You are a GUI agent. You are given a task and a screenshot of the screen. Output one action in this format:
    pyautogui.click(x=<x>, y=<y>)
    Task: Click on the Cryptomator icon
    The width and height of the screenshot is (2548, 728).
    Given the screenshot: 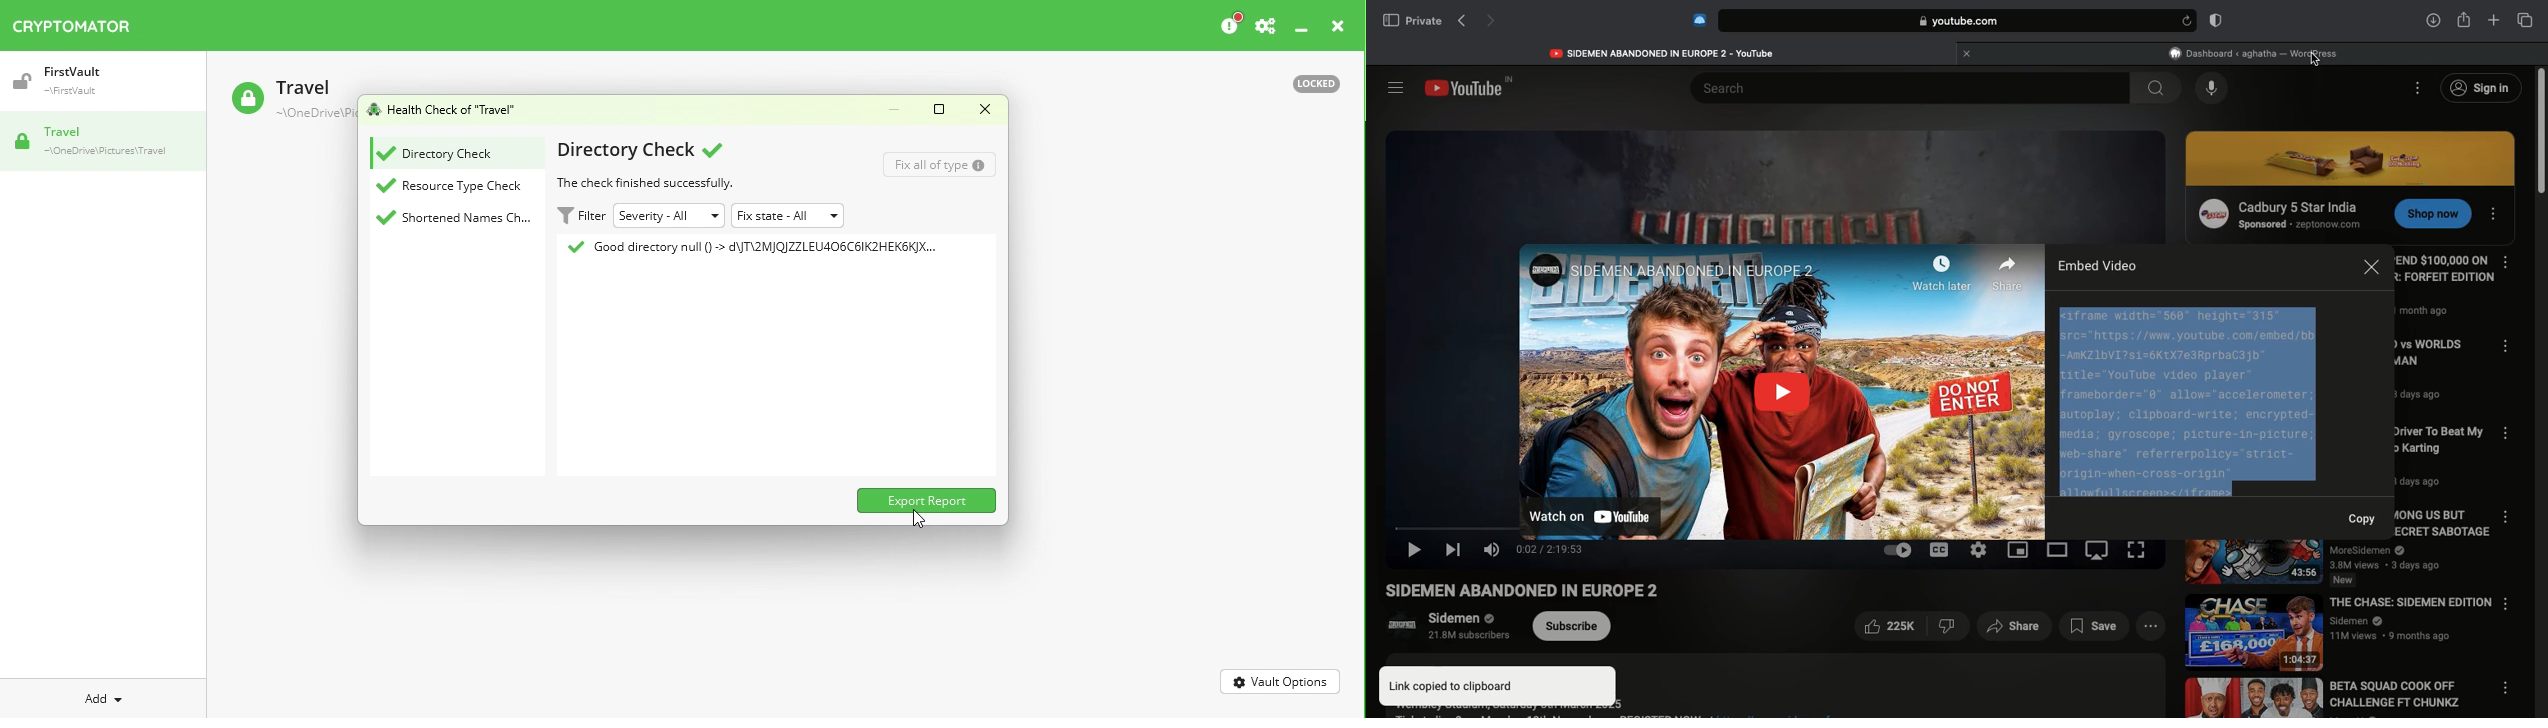 What is the action you would take?
    pyautogui.click(x=82, y=22)
    